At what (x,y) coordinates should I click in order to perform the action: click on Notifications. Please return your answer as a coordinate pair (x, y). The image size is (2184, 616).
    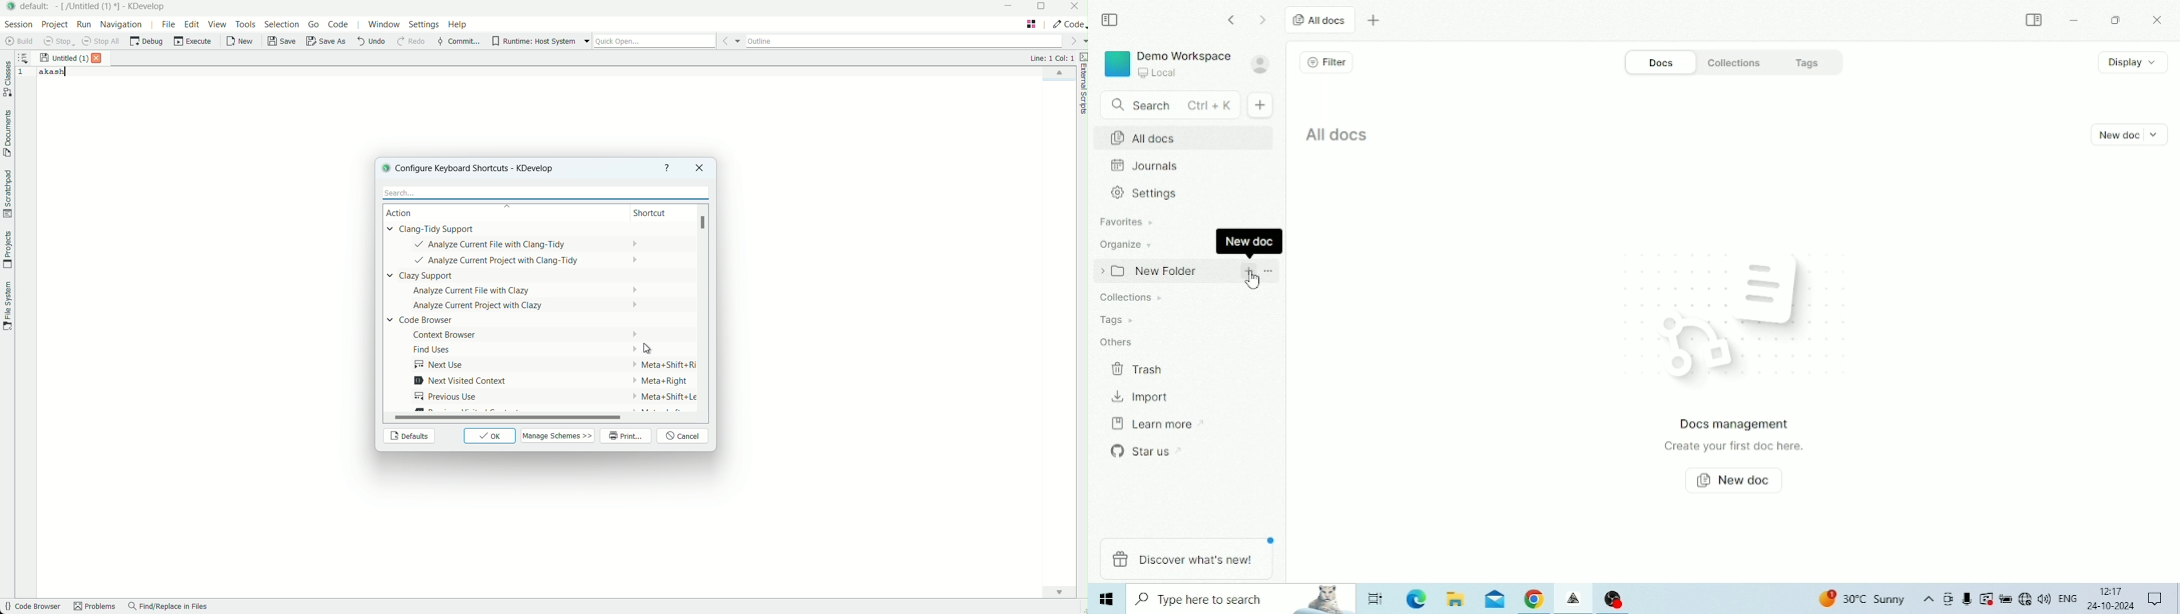
    Looking at the image, I should click on (2155, 598).